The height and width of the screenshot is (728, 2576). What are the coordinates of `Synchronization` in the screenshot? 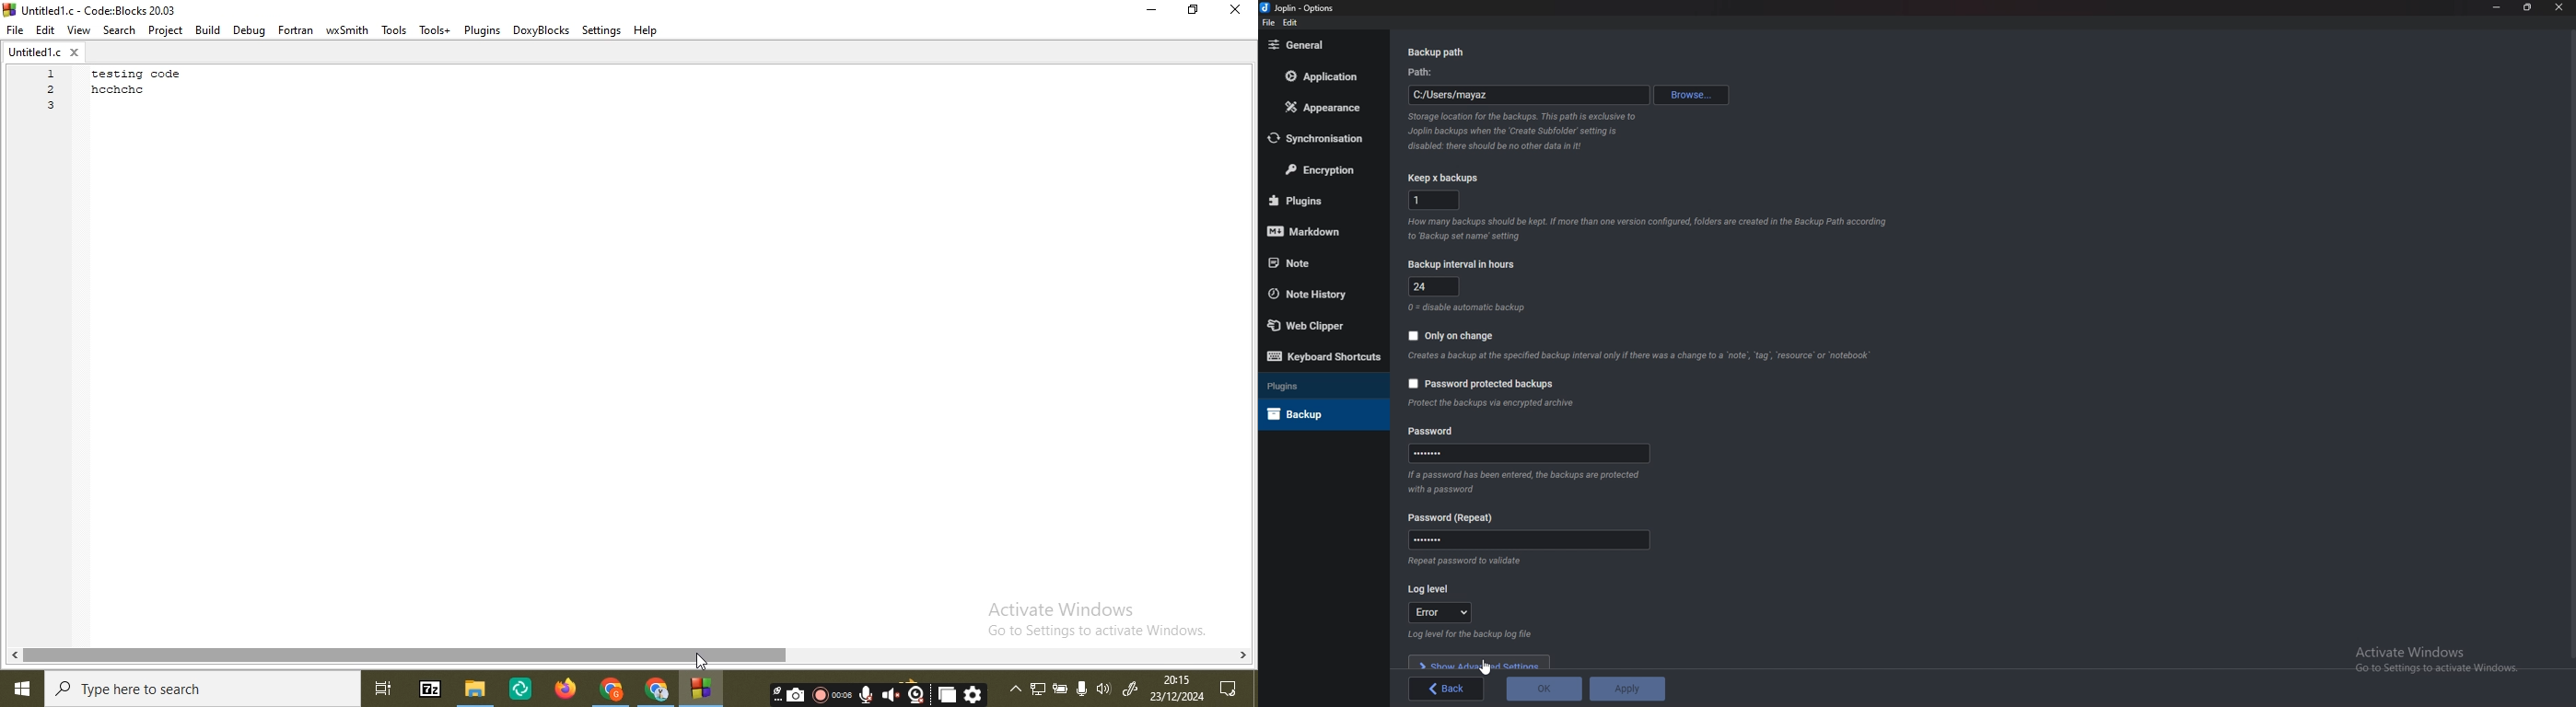 It's located at (1320, 137).